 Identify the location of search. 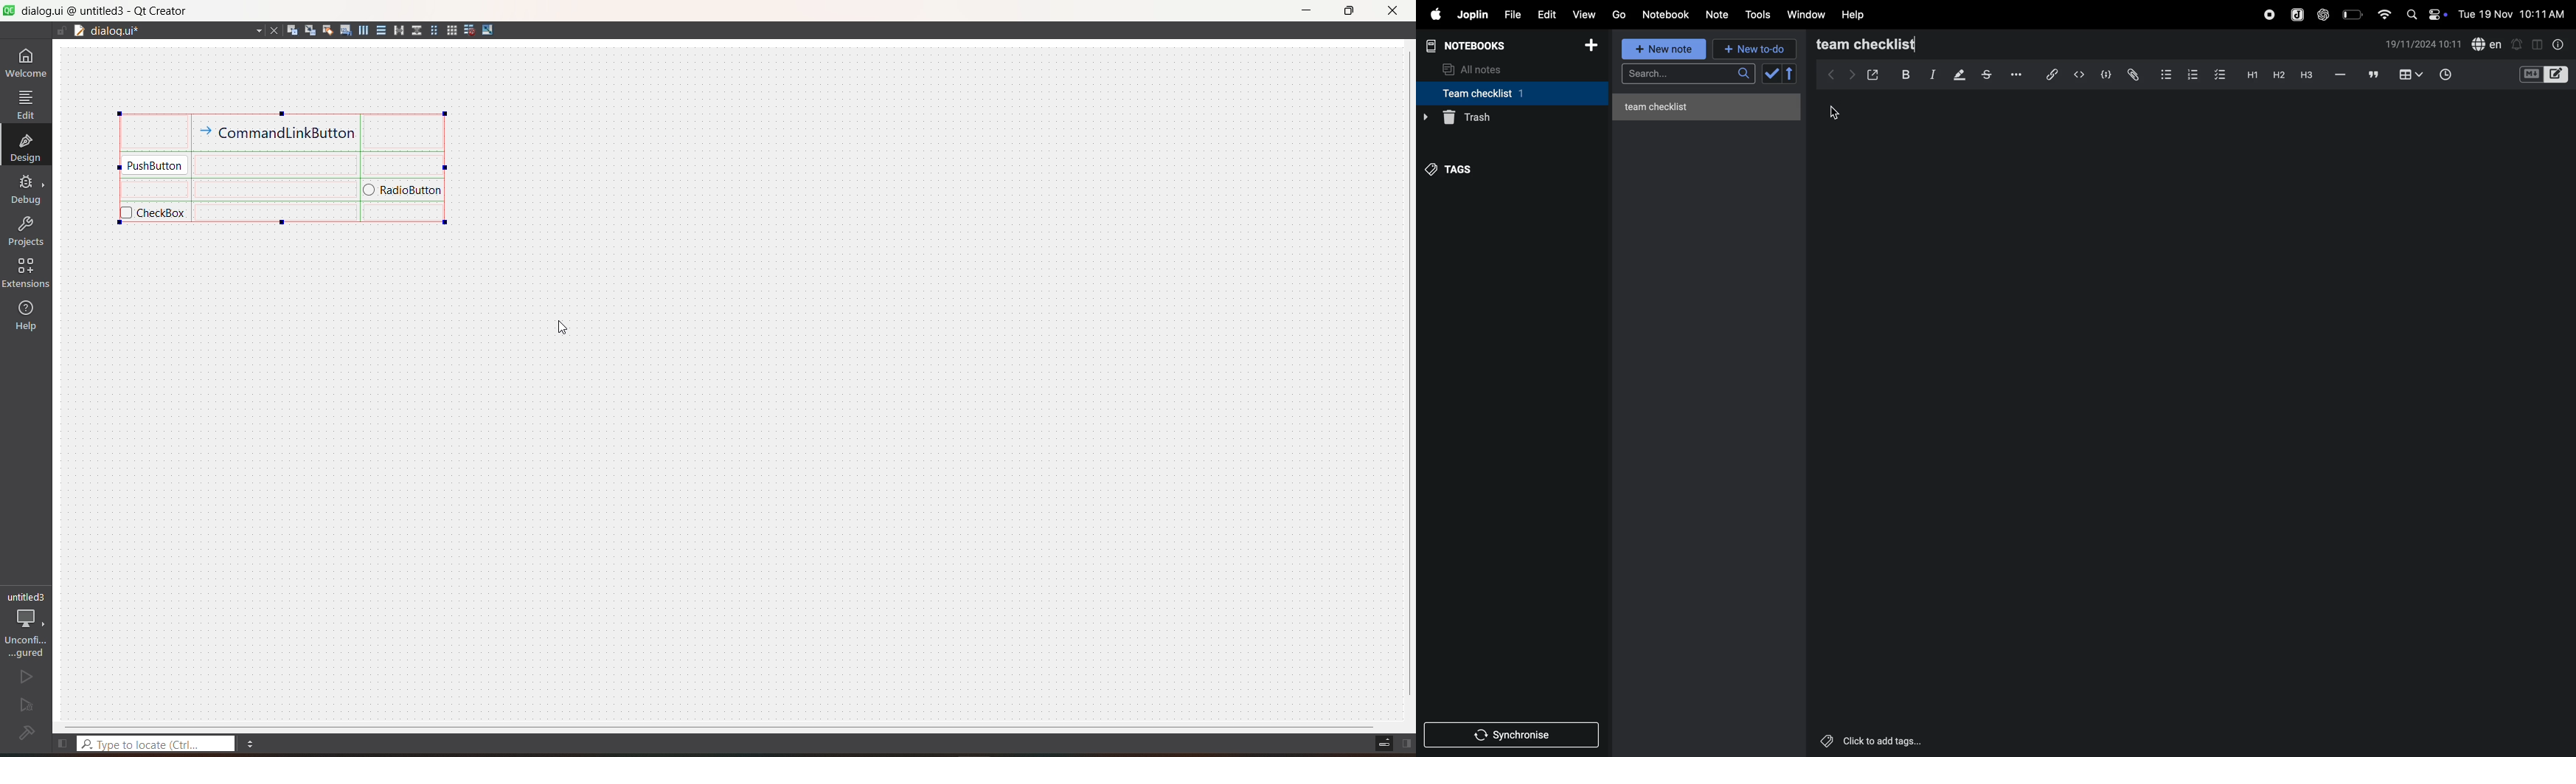
(2411, 14).